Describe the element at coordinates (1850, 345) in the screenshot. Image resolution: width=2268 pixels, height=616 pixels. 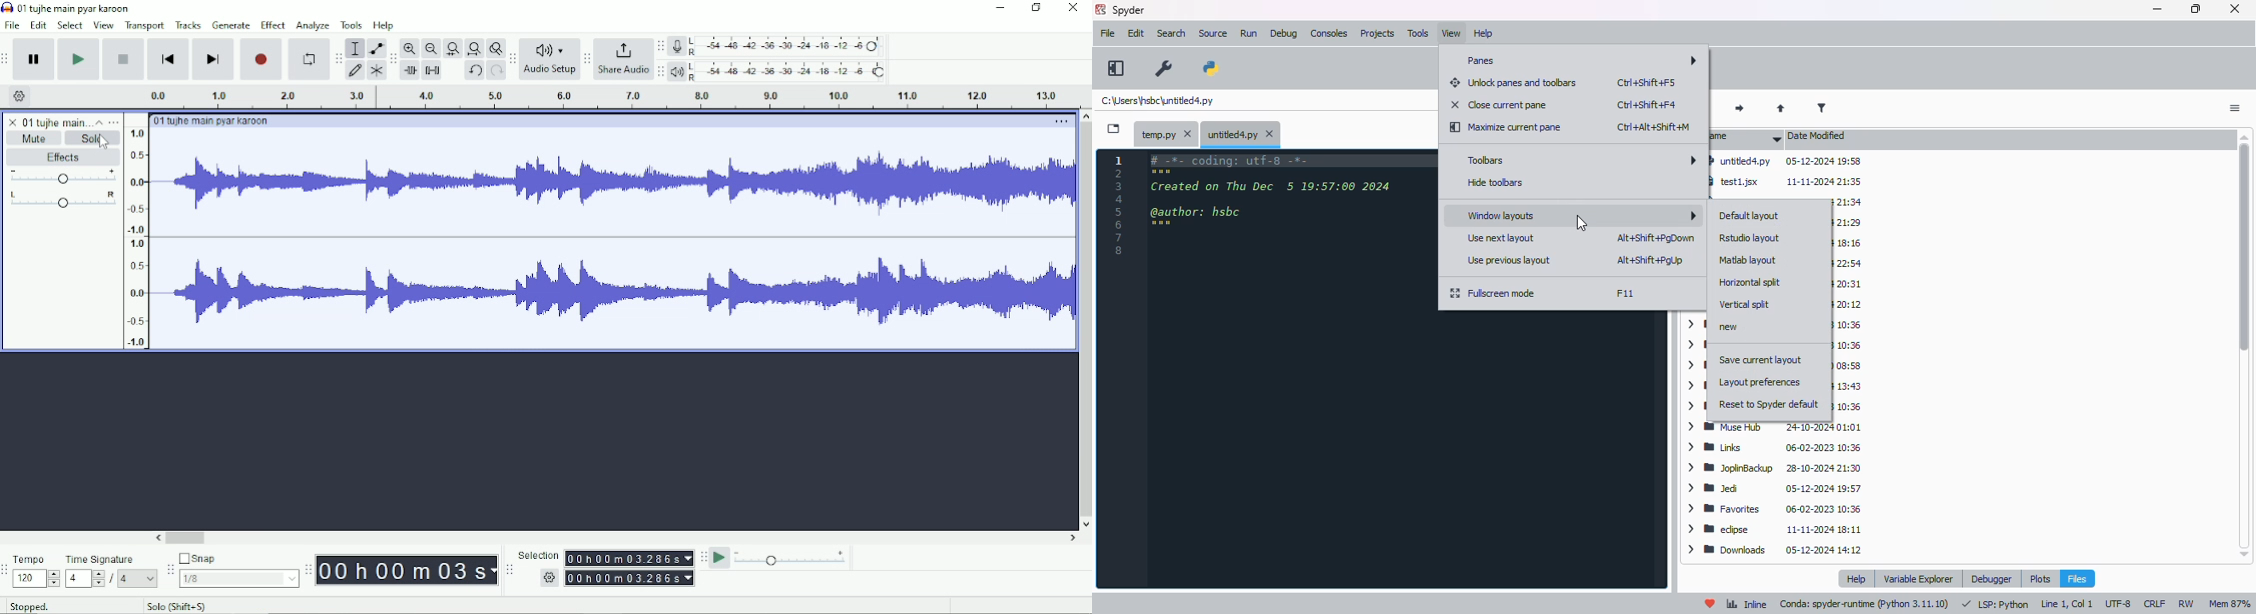
I see `Saved Games` at that location.